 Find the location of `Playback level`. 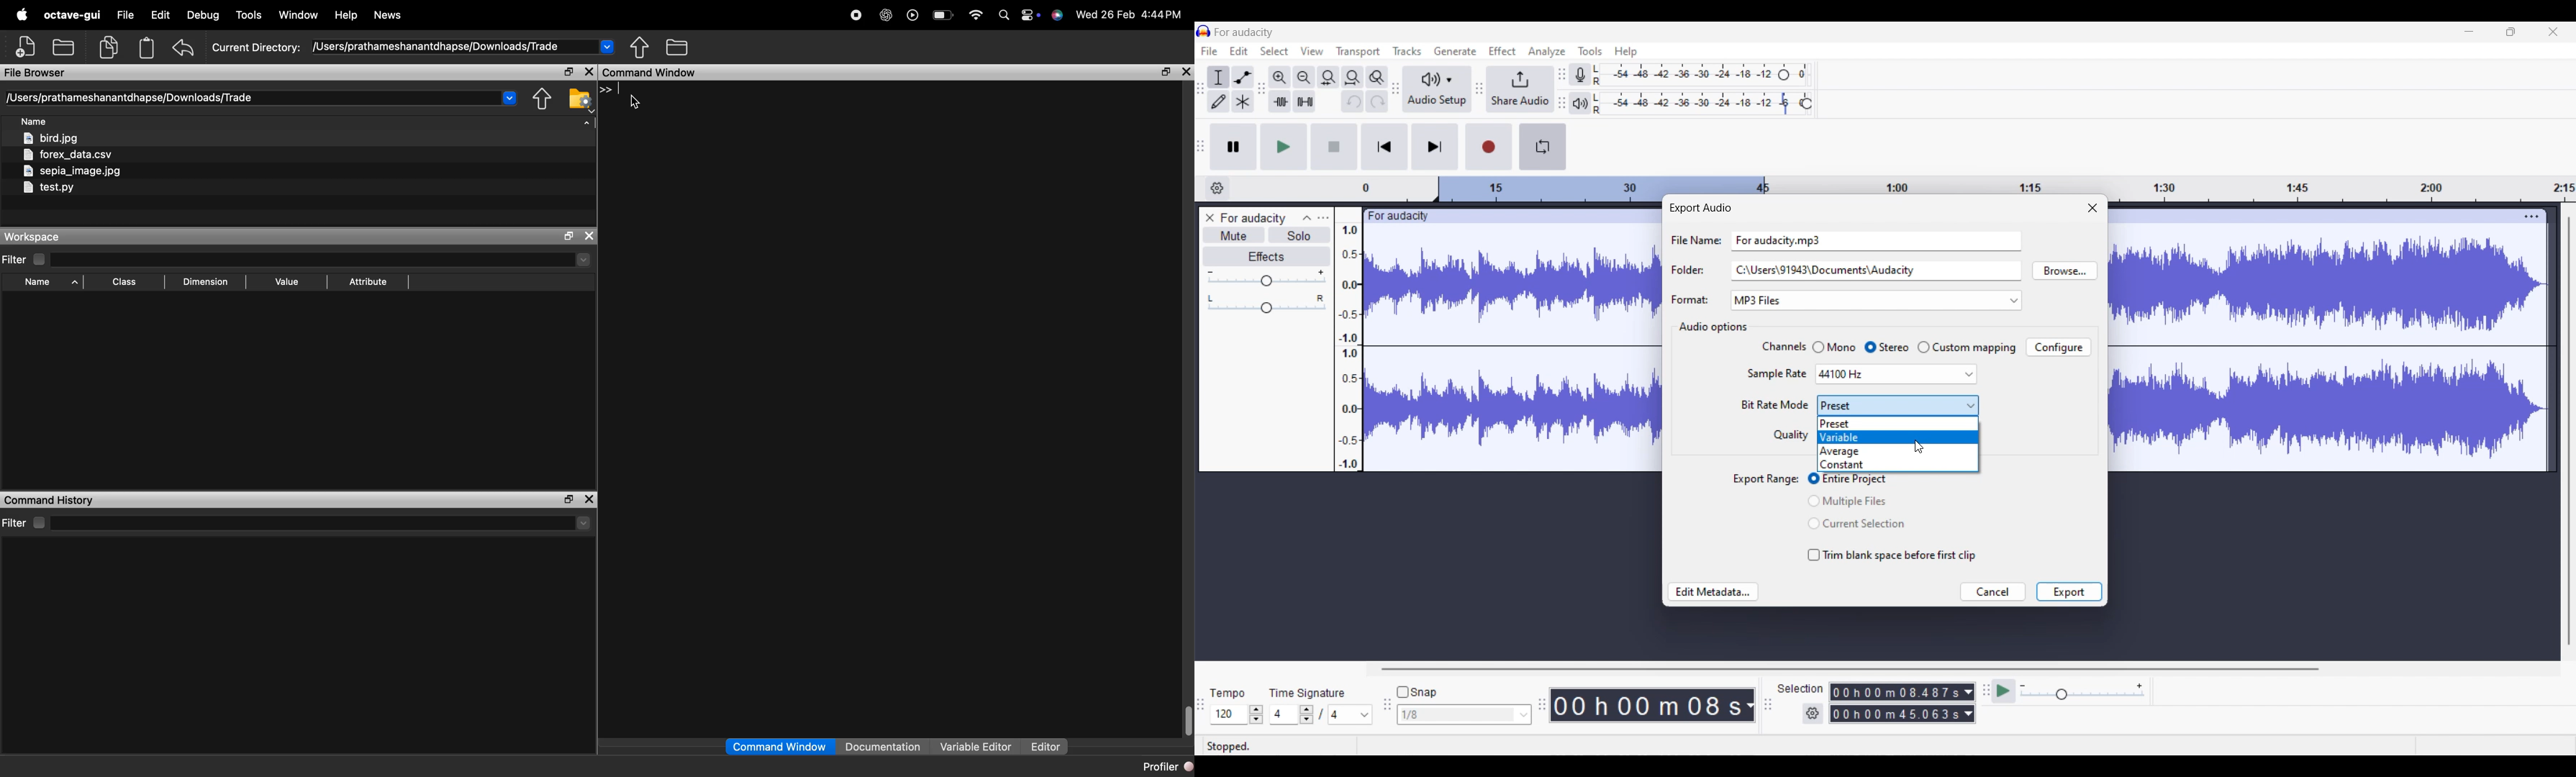

Playback level is located at coordinates (1694, 104).